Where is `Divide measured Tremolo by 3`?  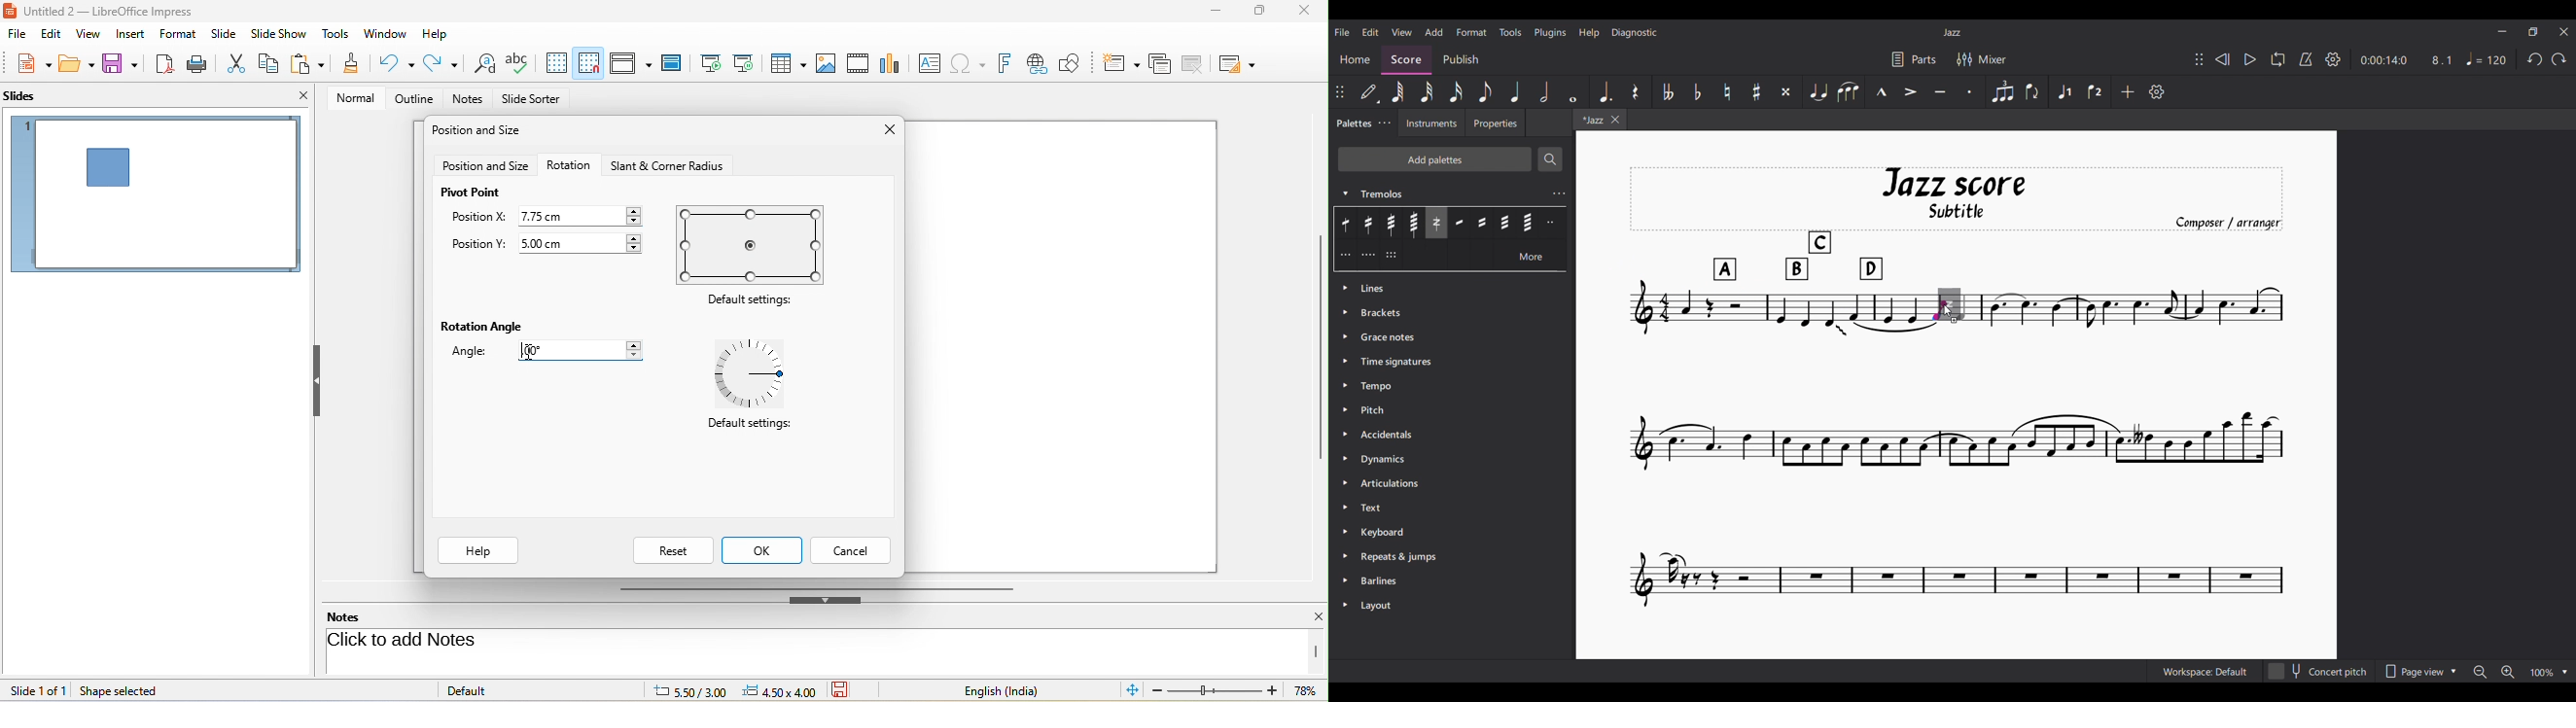
Divide measured Tremolo by 3 is located at coordinates (1345, 254).